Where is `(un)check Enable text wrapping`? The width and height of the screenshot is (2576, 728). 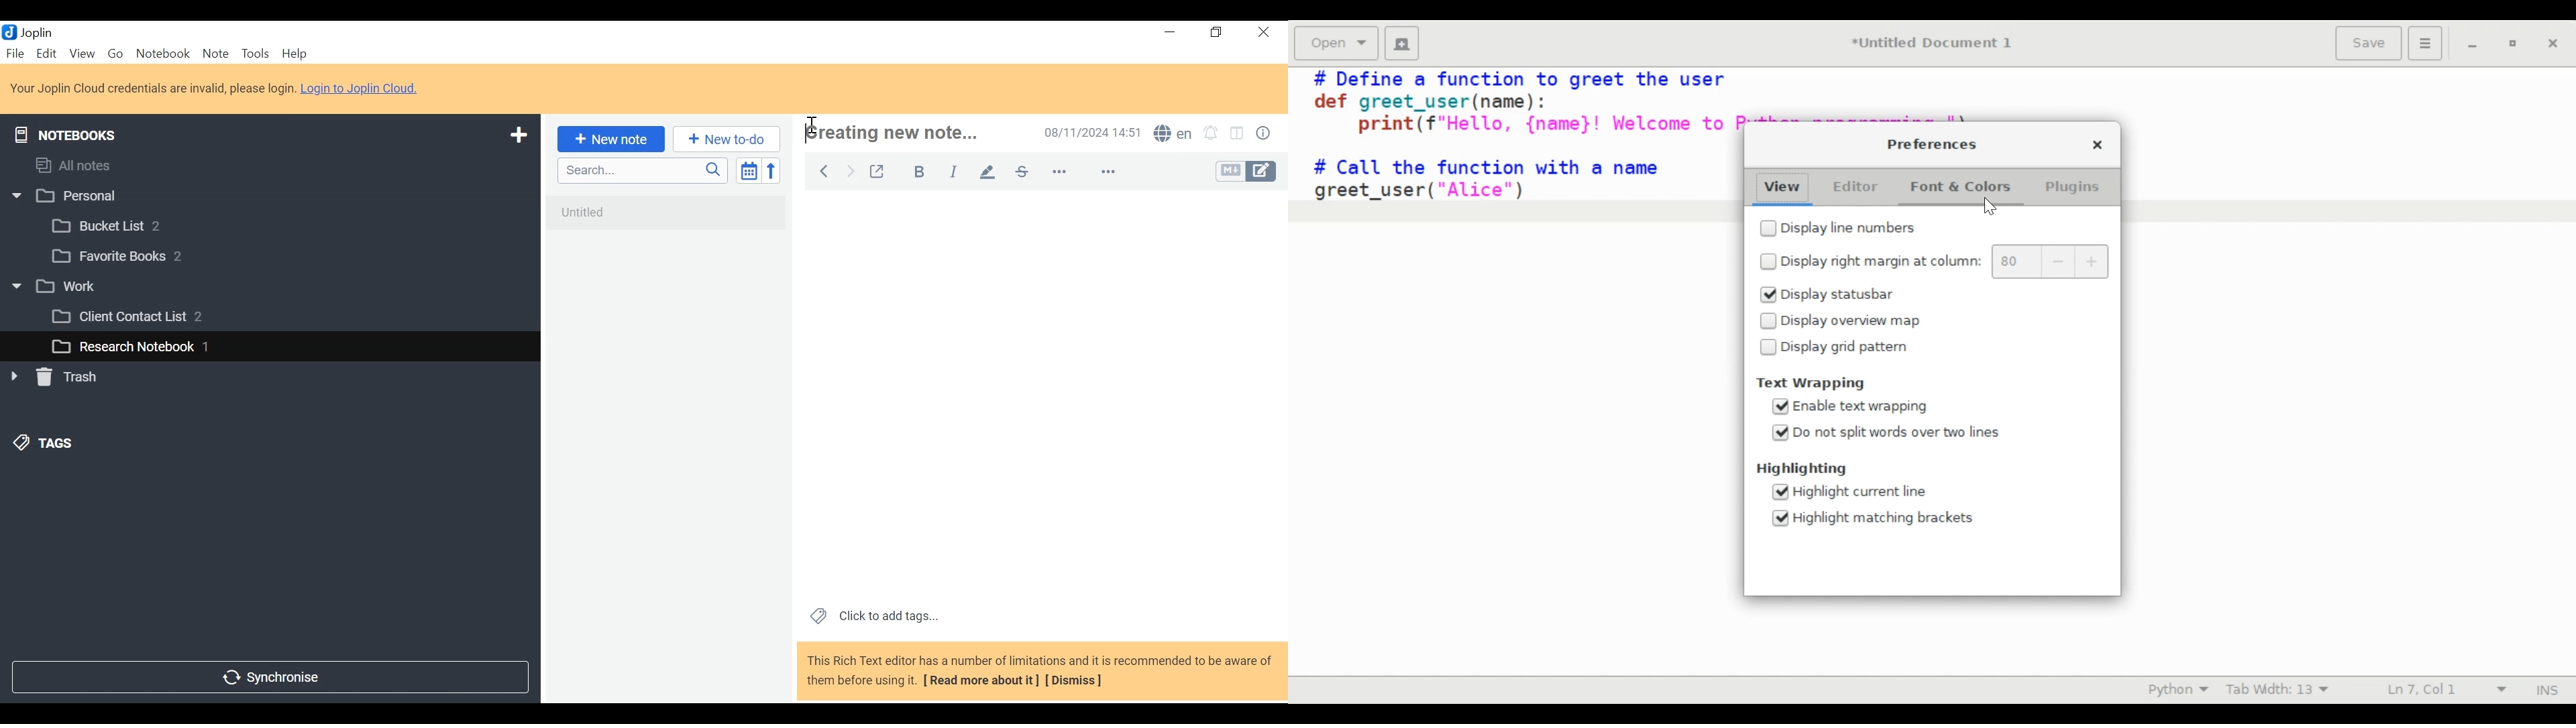 (un)check Enable text wrapping is located at coordinates (1849, 406).